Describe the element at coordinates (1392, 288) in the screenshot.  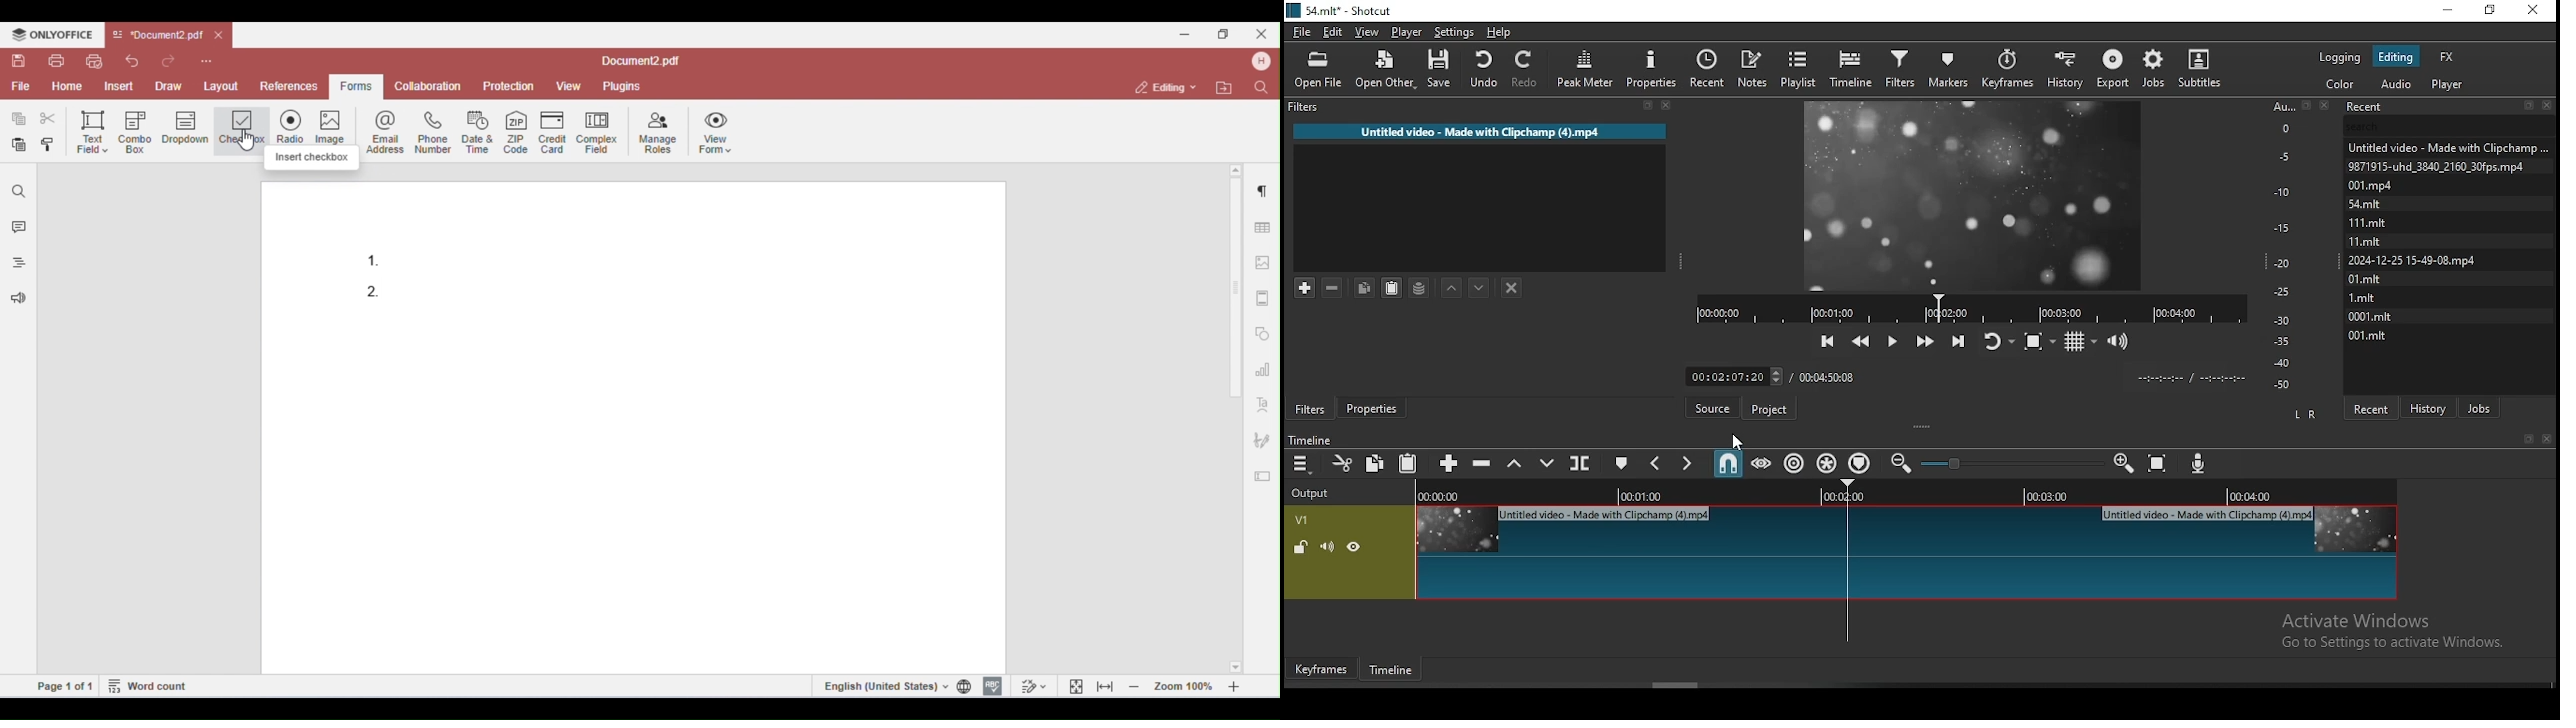
I see `paste` at that location.